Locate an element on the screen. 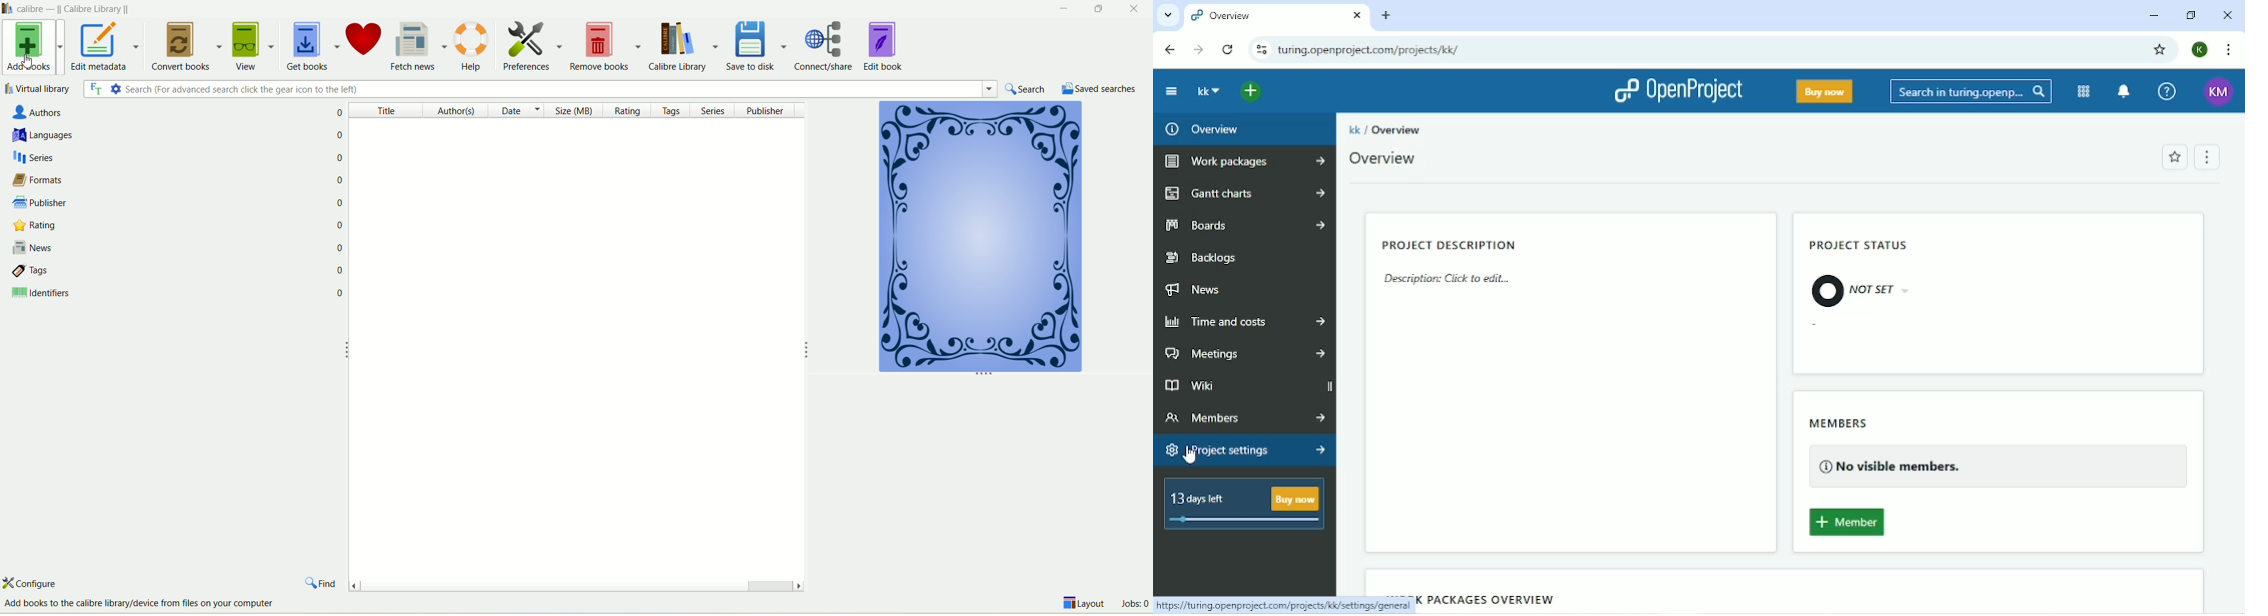  tags is located at coordinates (673, 111).